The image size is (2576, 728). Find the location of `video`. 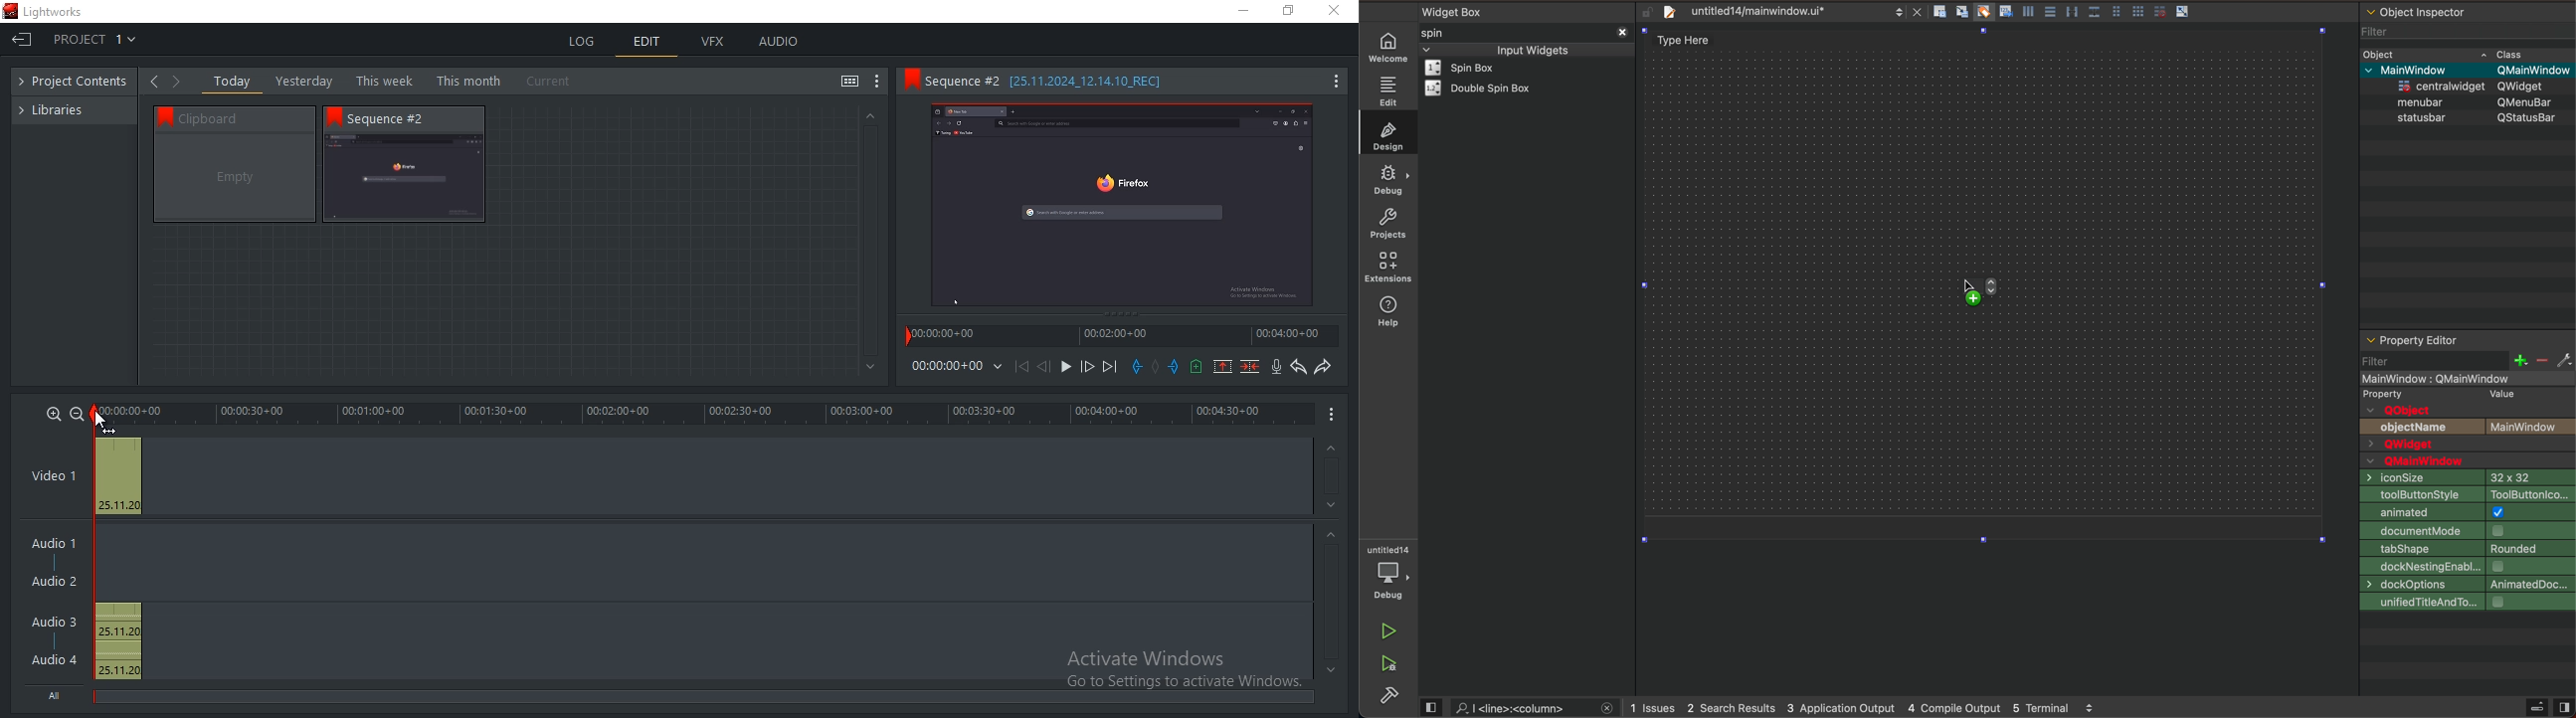

video is located at coordinates (118, 473).